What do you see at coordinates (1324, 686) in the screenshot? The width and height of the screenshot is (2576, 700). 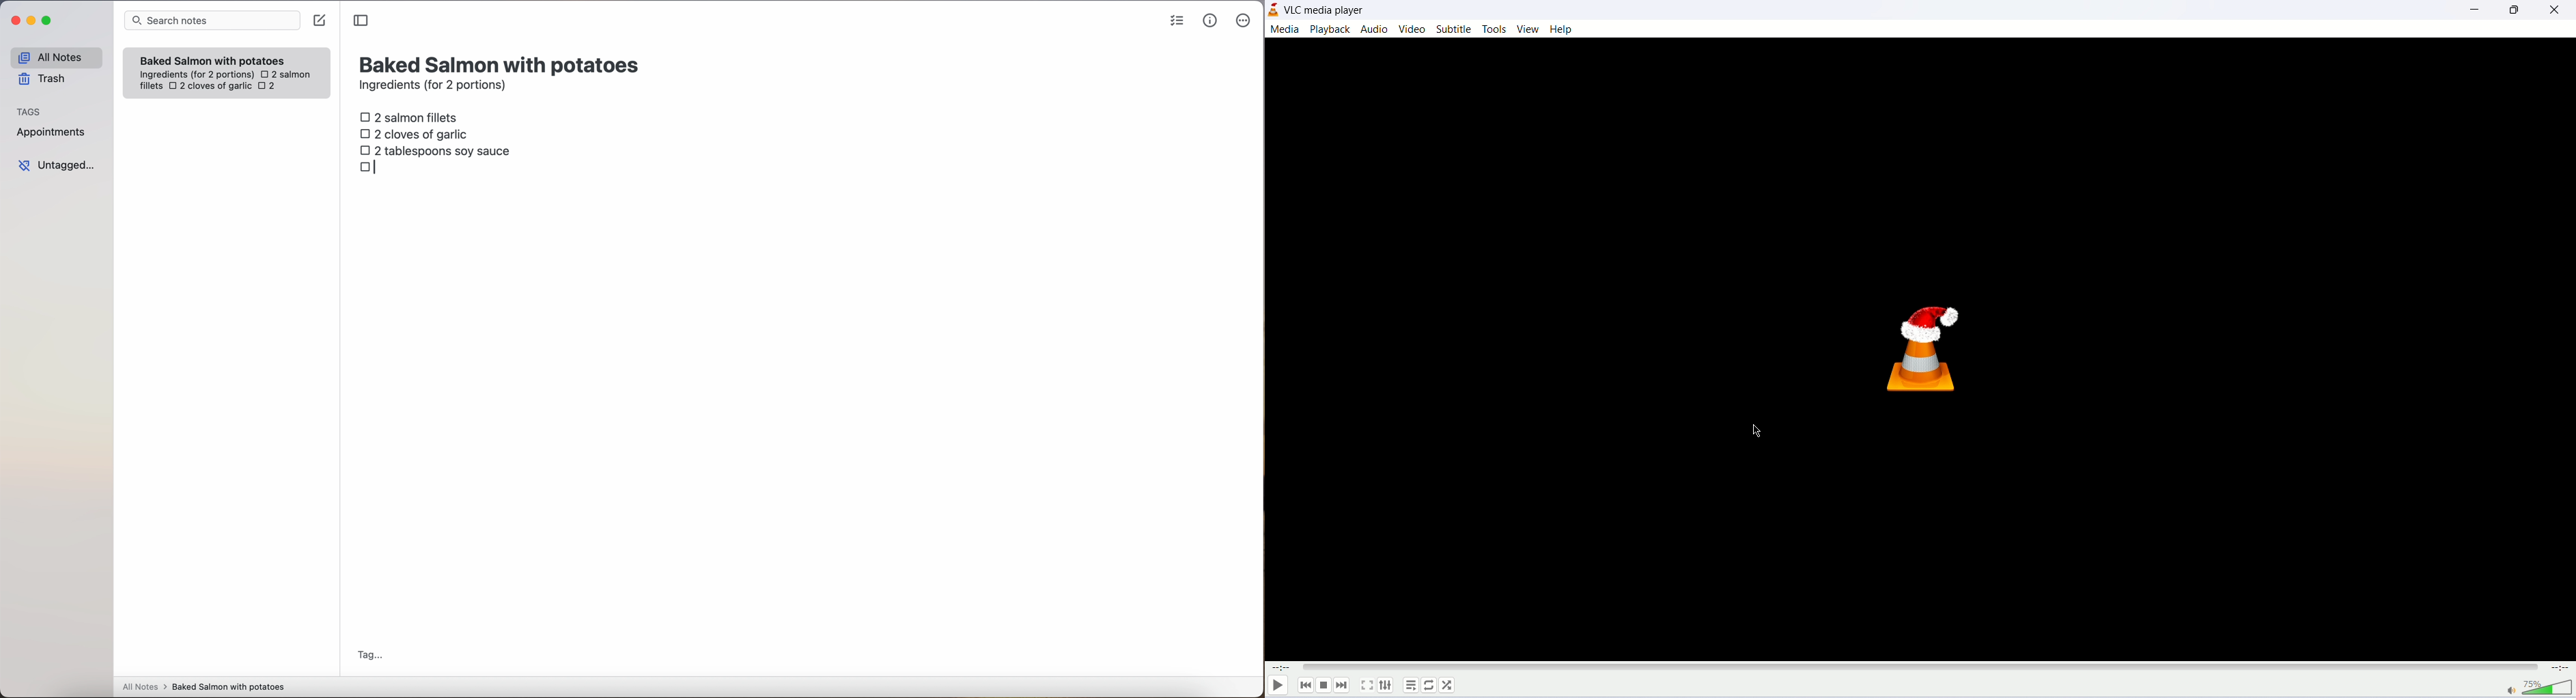 I see `stop` at bounding box center [1324, 686].